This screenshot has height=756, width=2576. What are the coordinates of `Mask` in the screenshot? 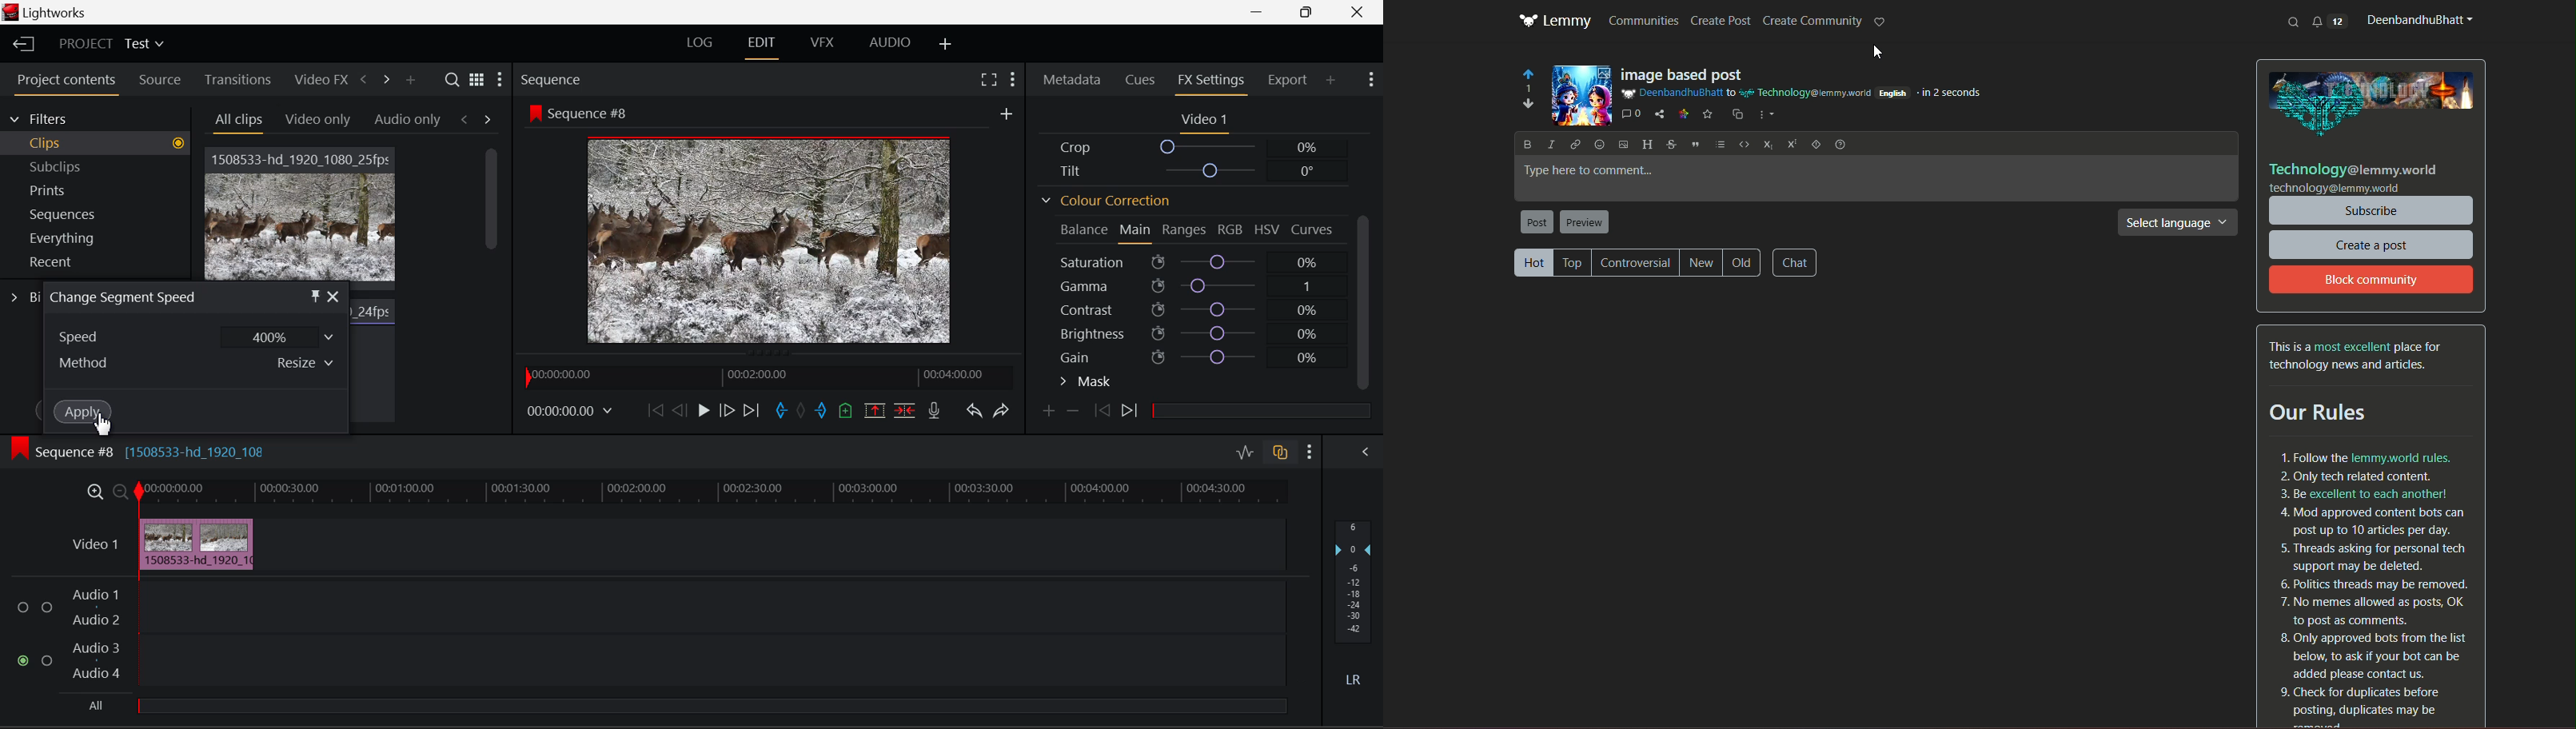 It's located at (1086, 382).